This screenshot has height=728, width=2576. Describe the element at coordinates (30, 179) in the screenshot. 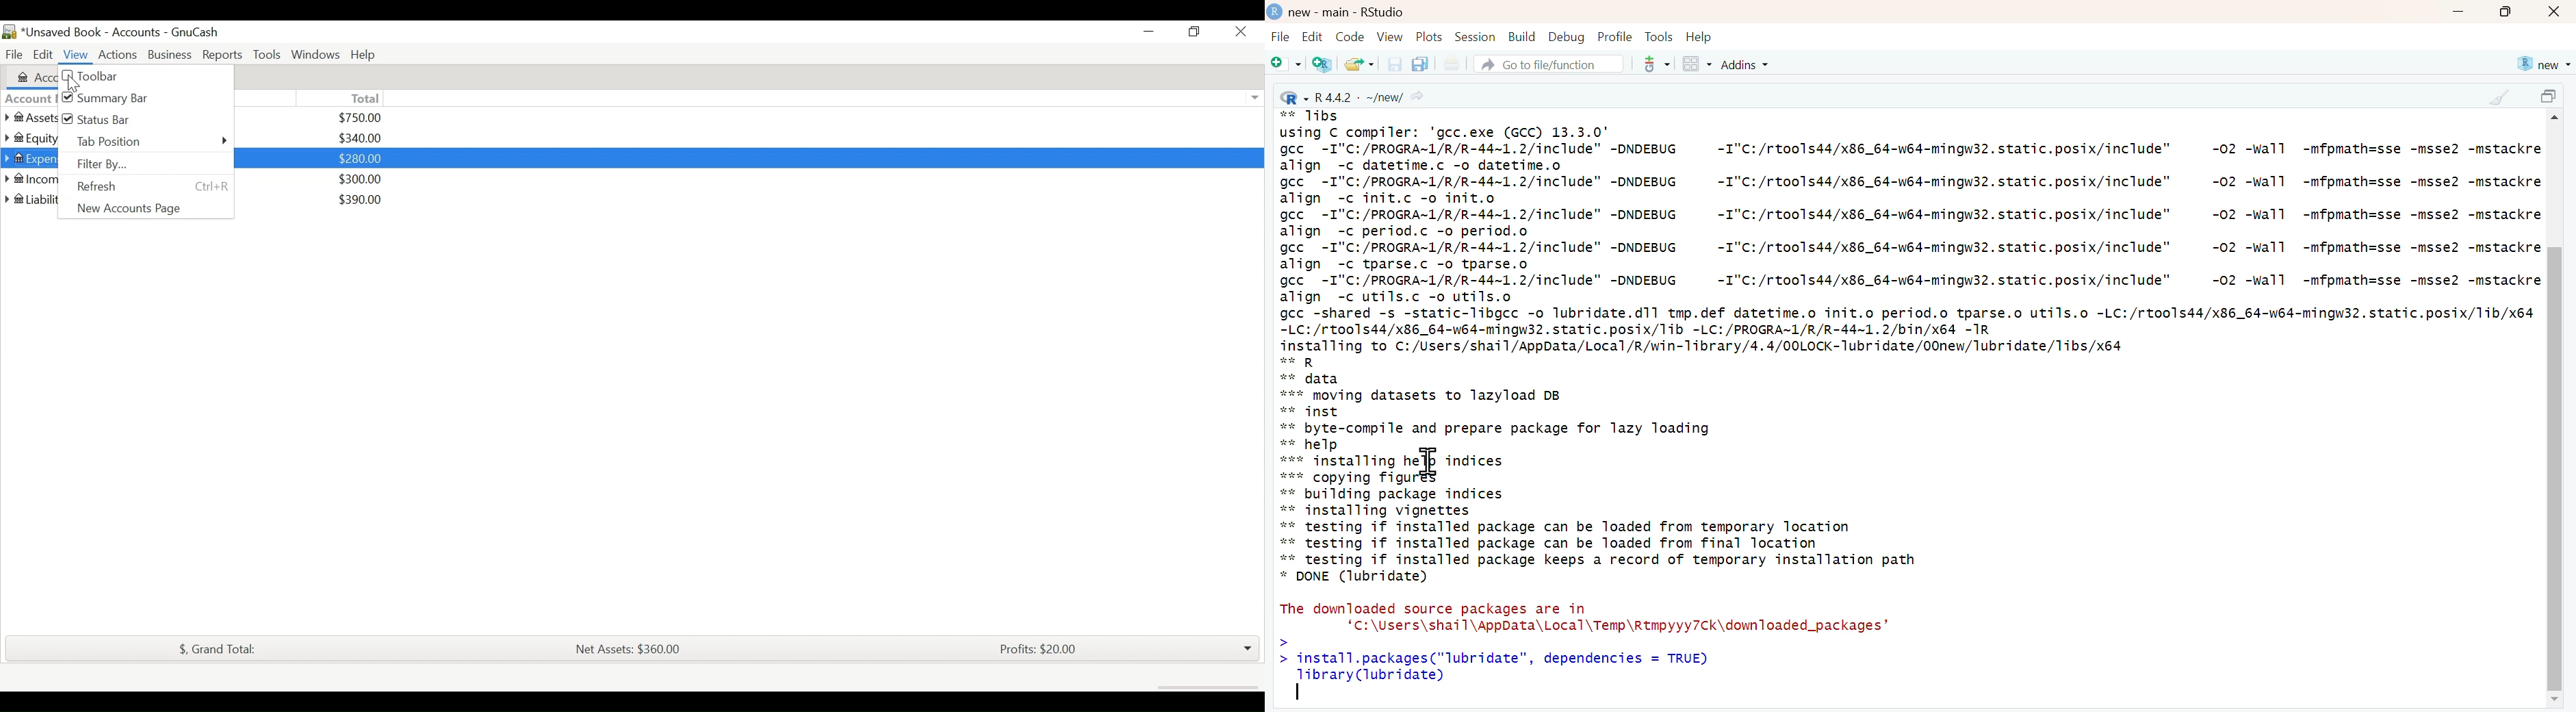

I see `Income` at that location.